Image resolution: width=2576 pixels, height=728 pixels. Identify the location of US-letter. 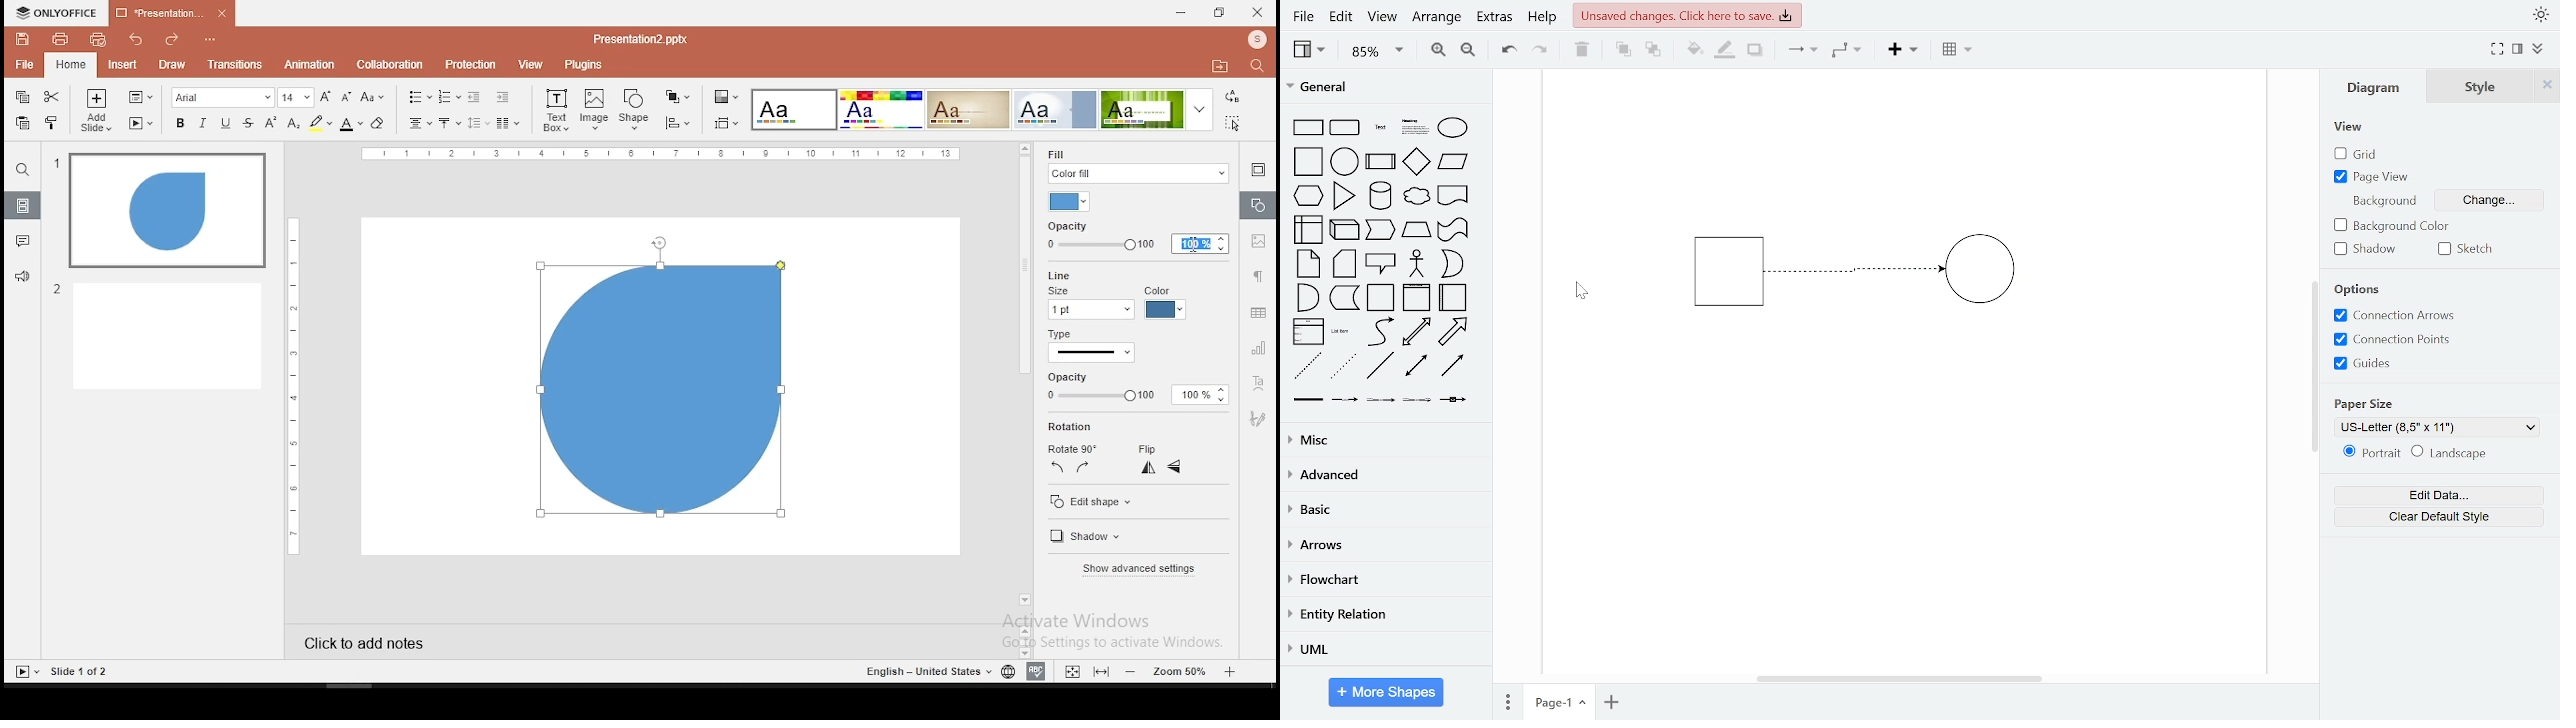
(2437, 428).